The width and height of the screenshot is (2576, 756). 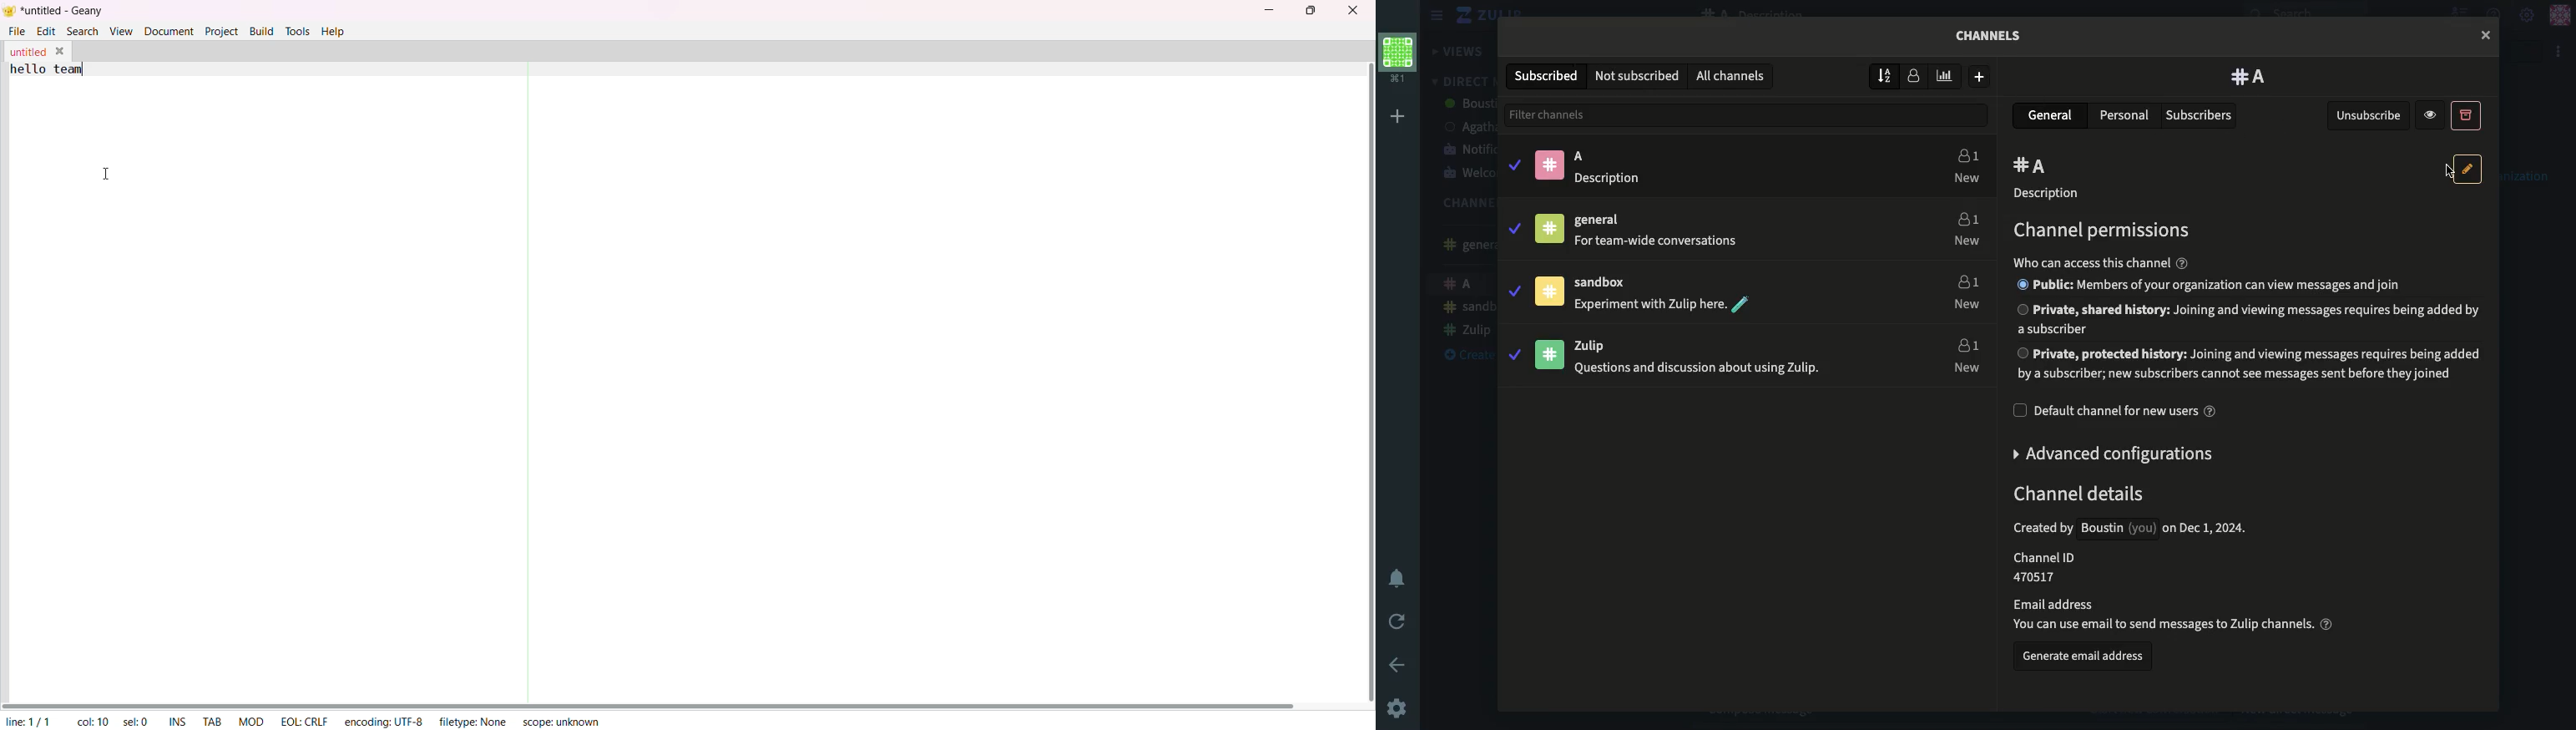 What do you see at coordinates (2092, 263) in the screenshot?
I see `text` at bounding box center [2092, 263].